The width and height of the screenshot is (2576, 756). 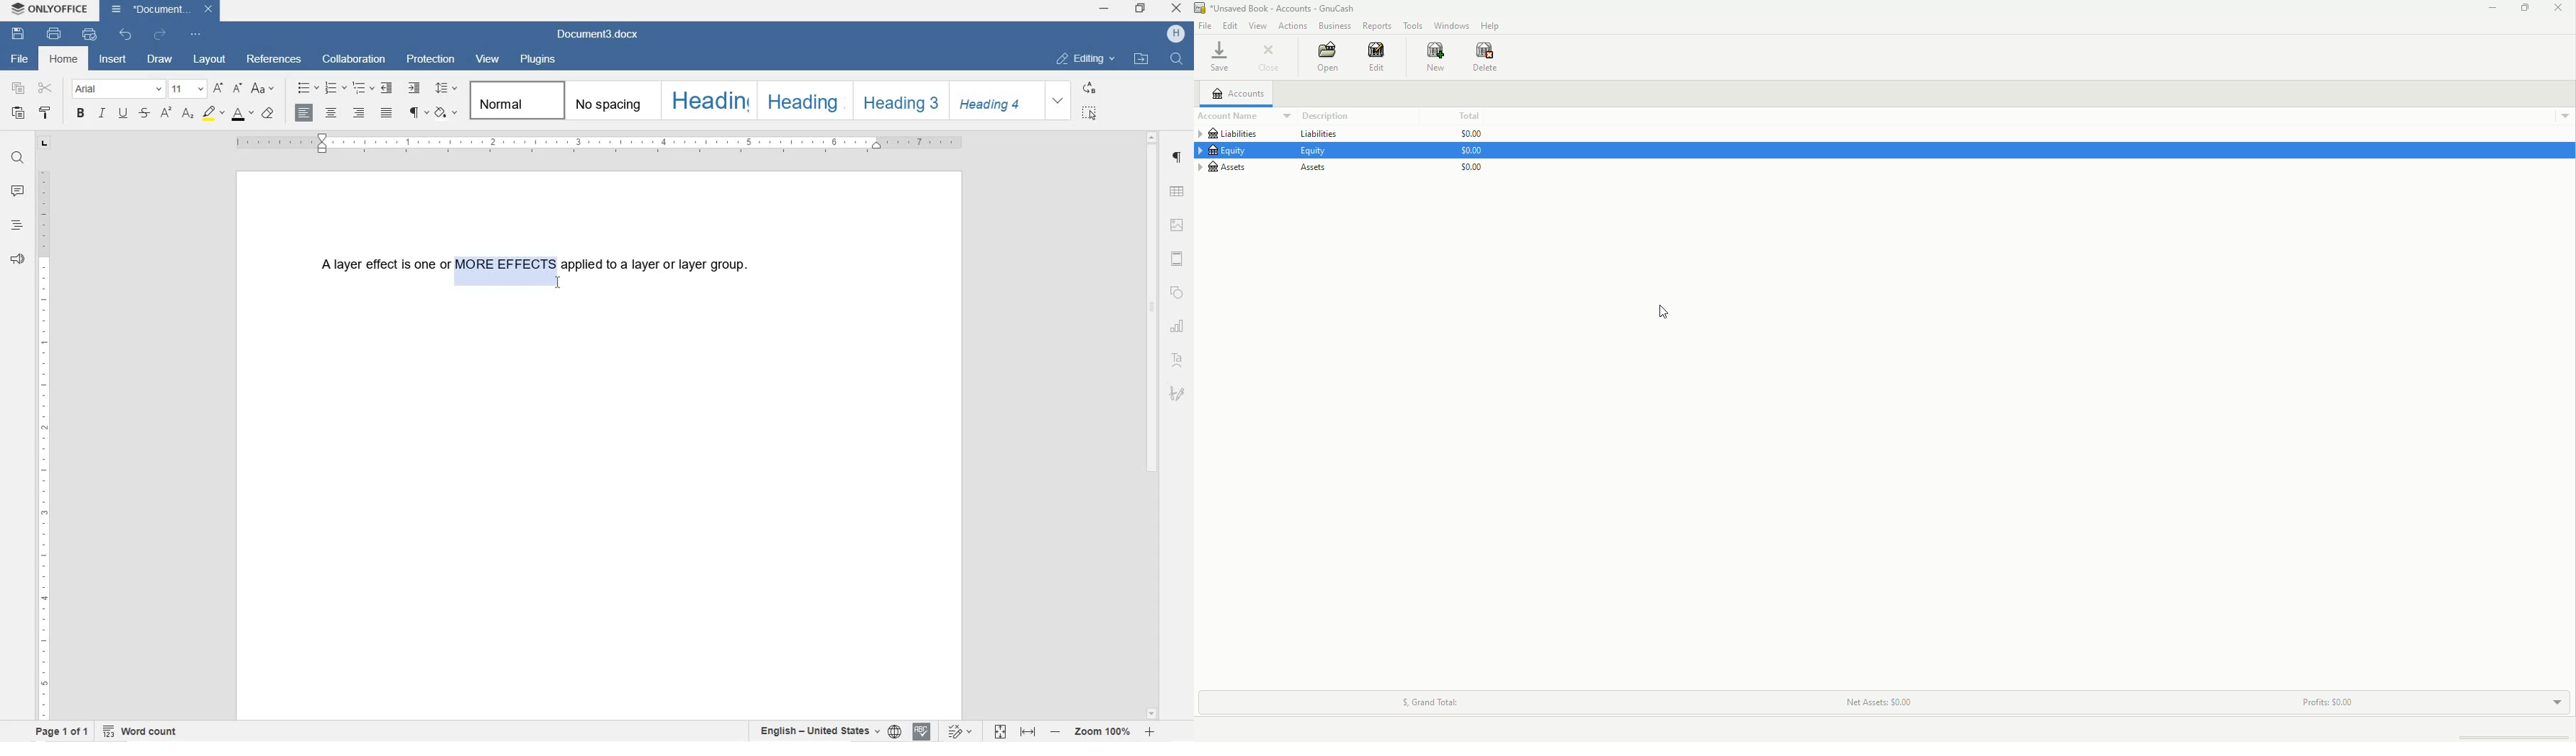 I want to click on FIND, so click(x=1176, y=58).